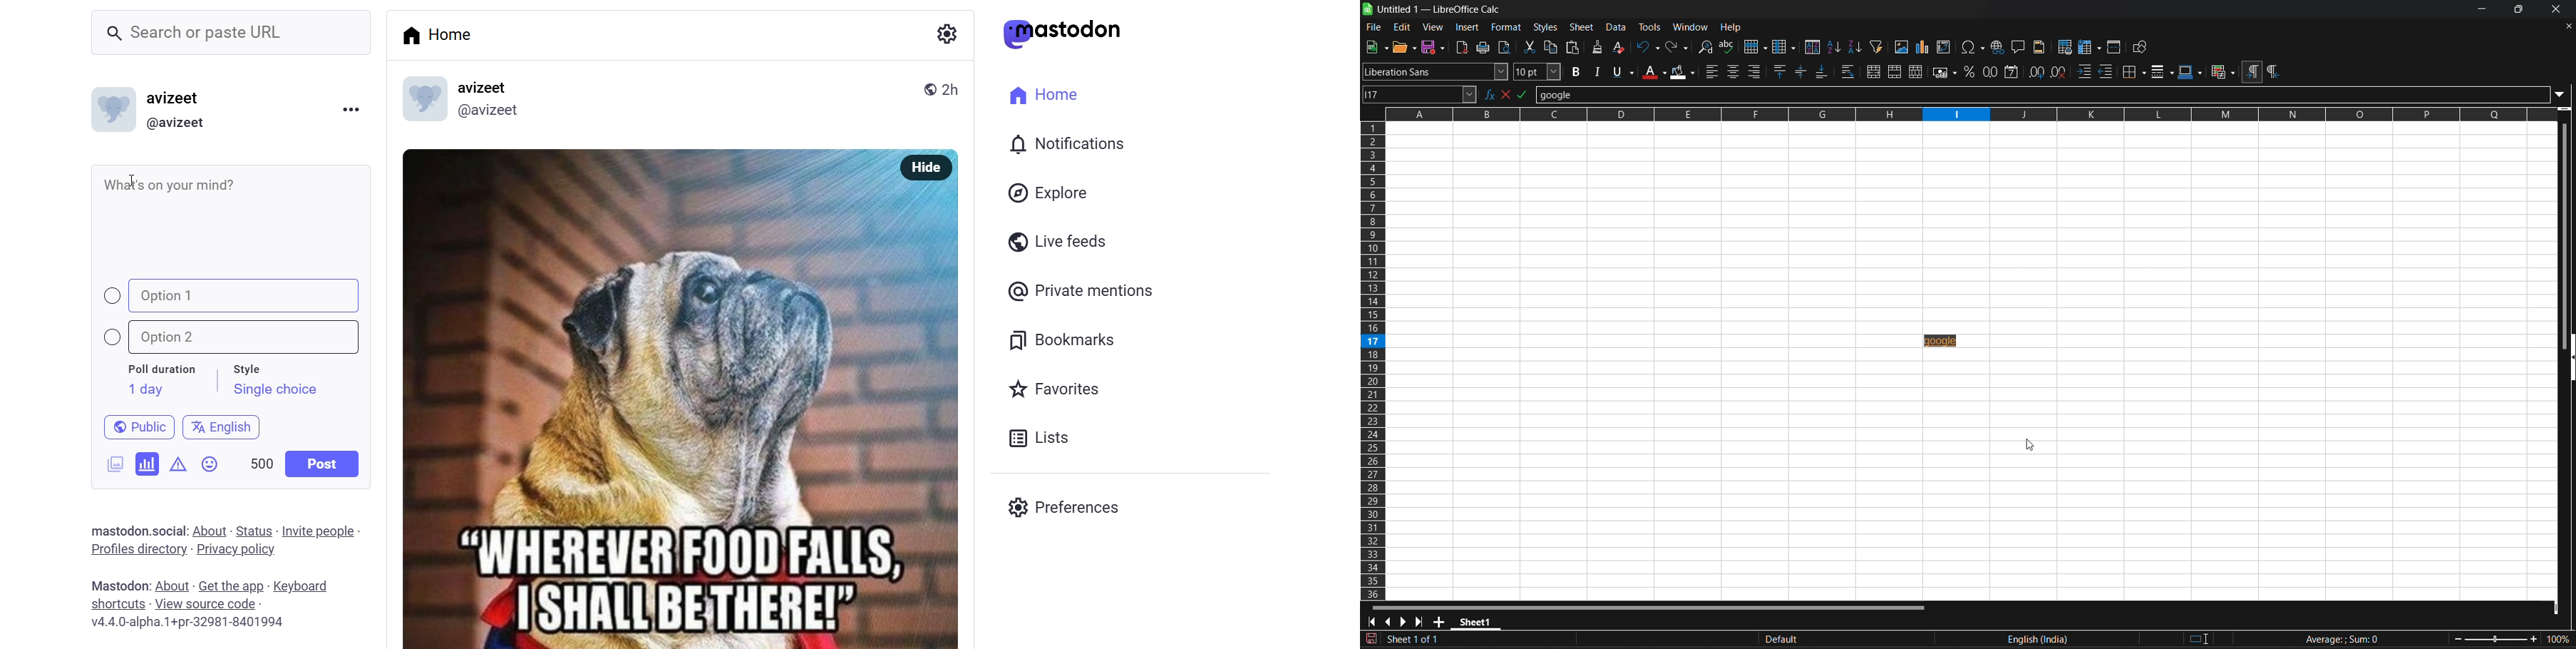  I want to click on format as percent, so click(1969, 72).